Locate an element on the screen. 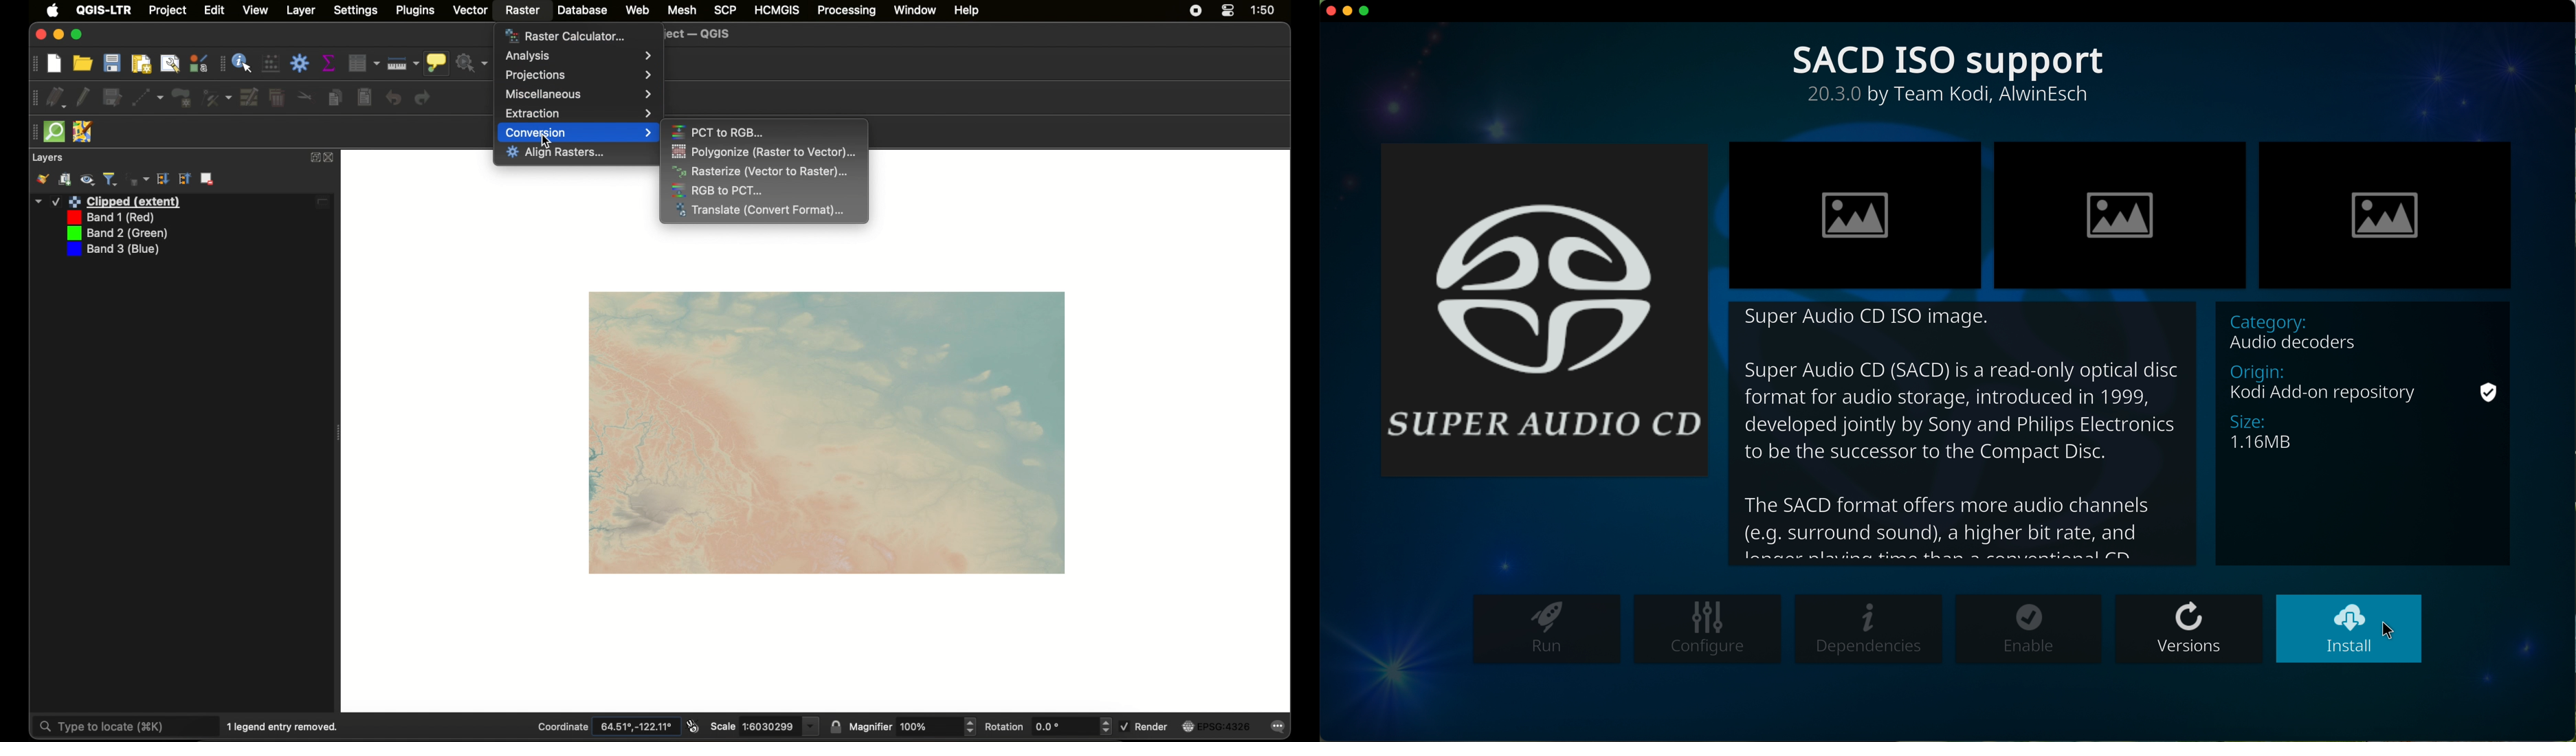 The width and height of the screenshot is (2576, 756). cursor is located at coordinates (2392, 626).